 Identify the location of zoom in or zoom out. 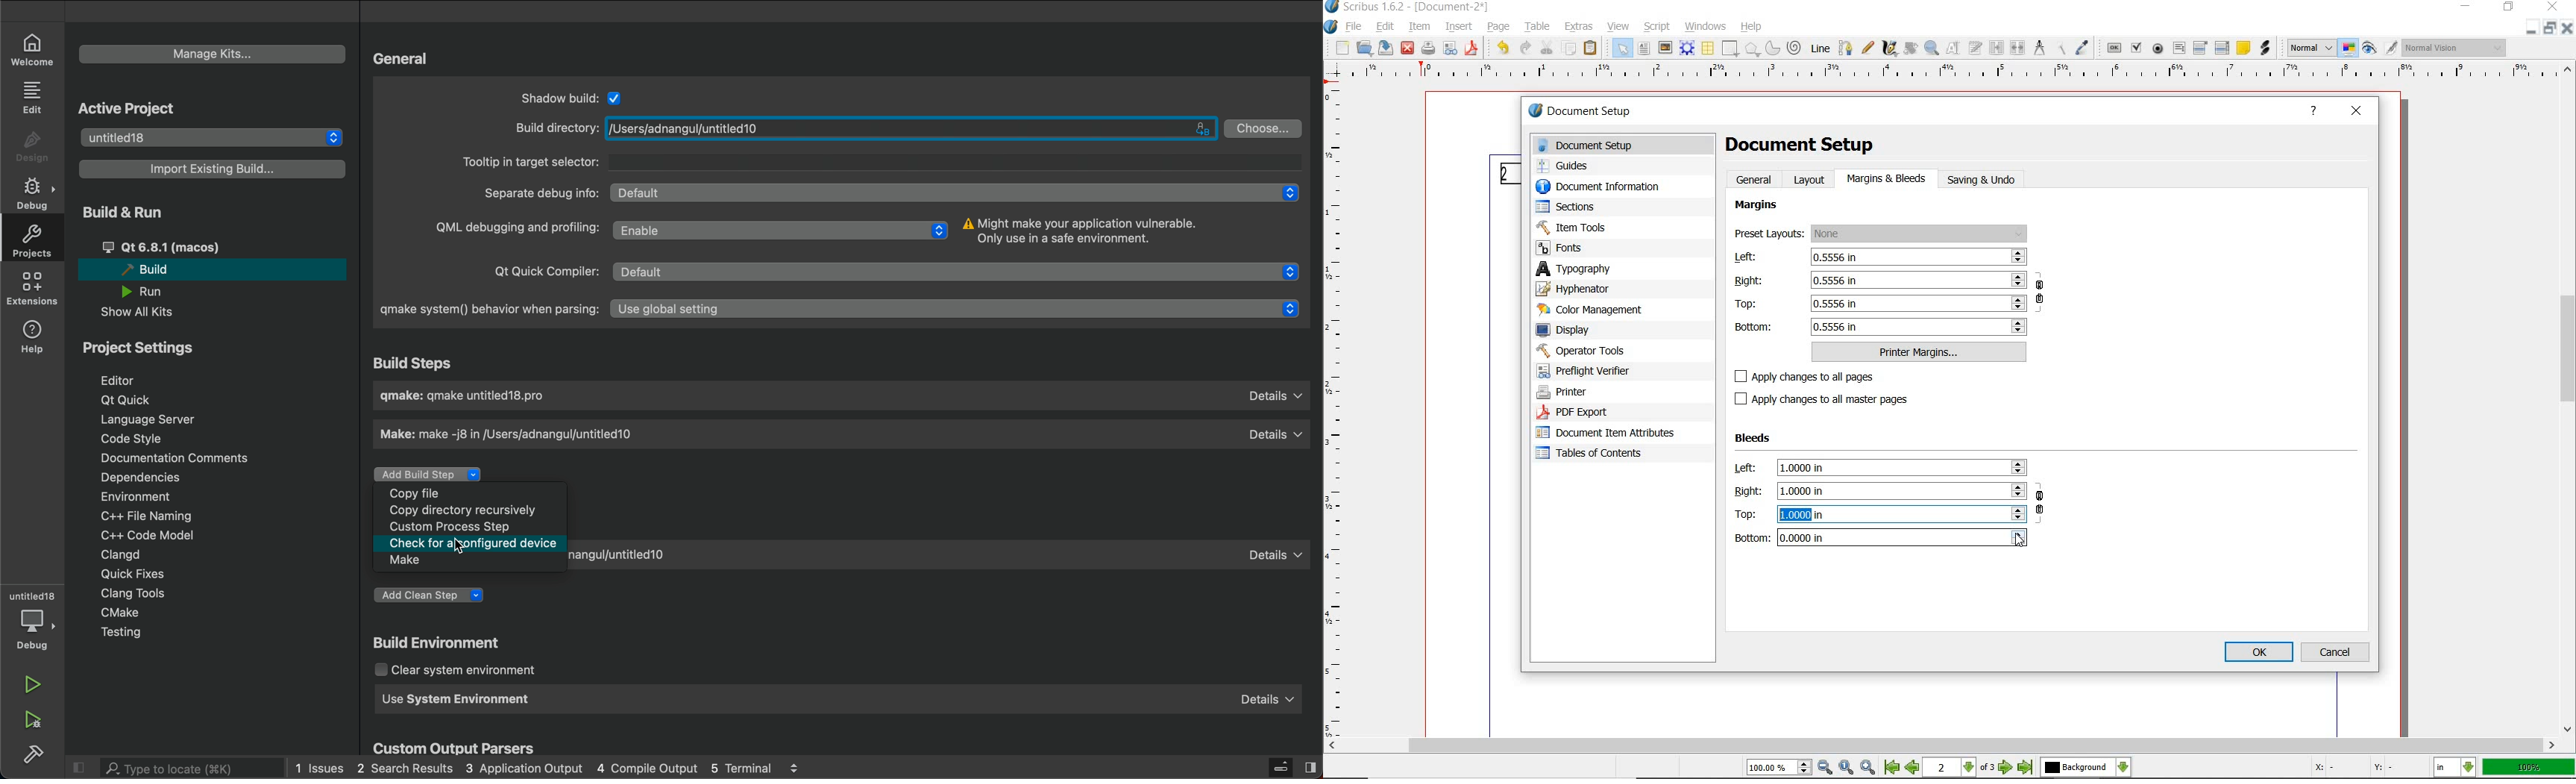
(1932, 49).